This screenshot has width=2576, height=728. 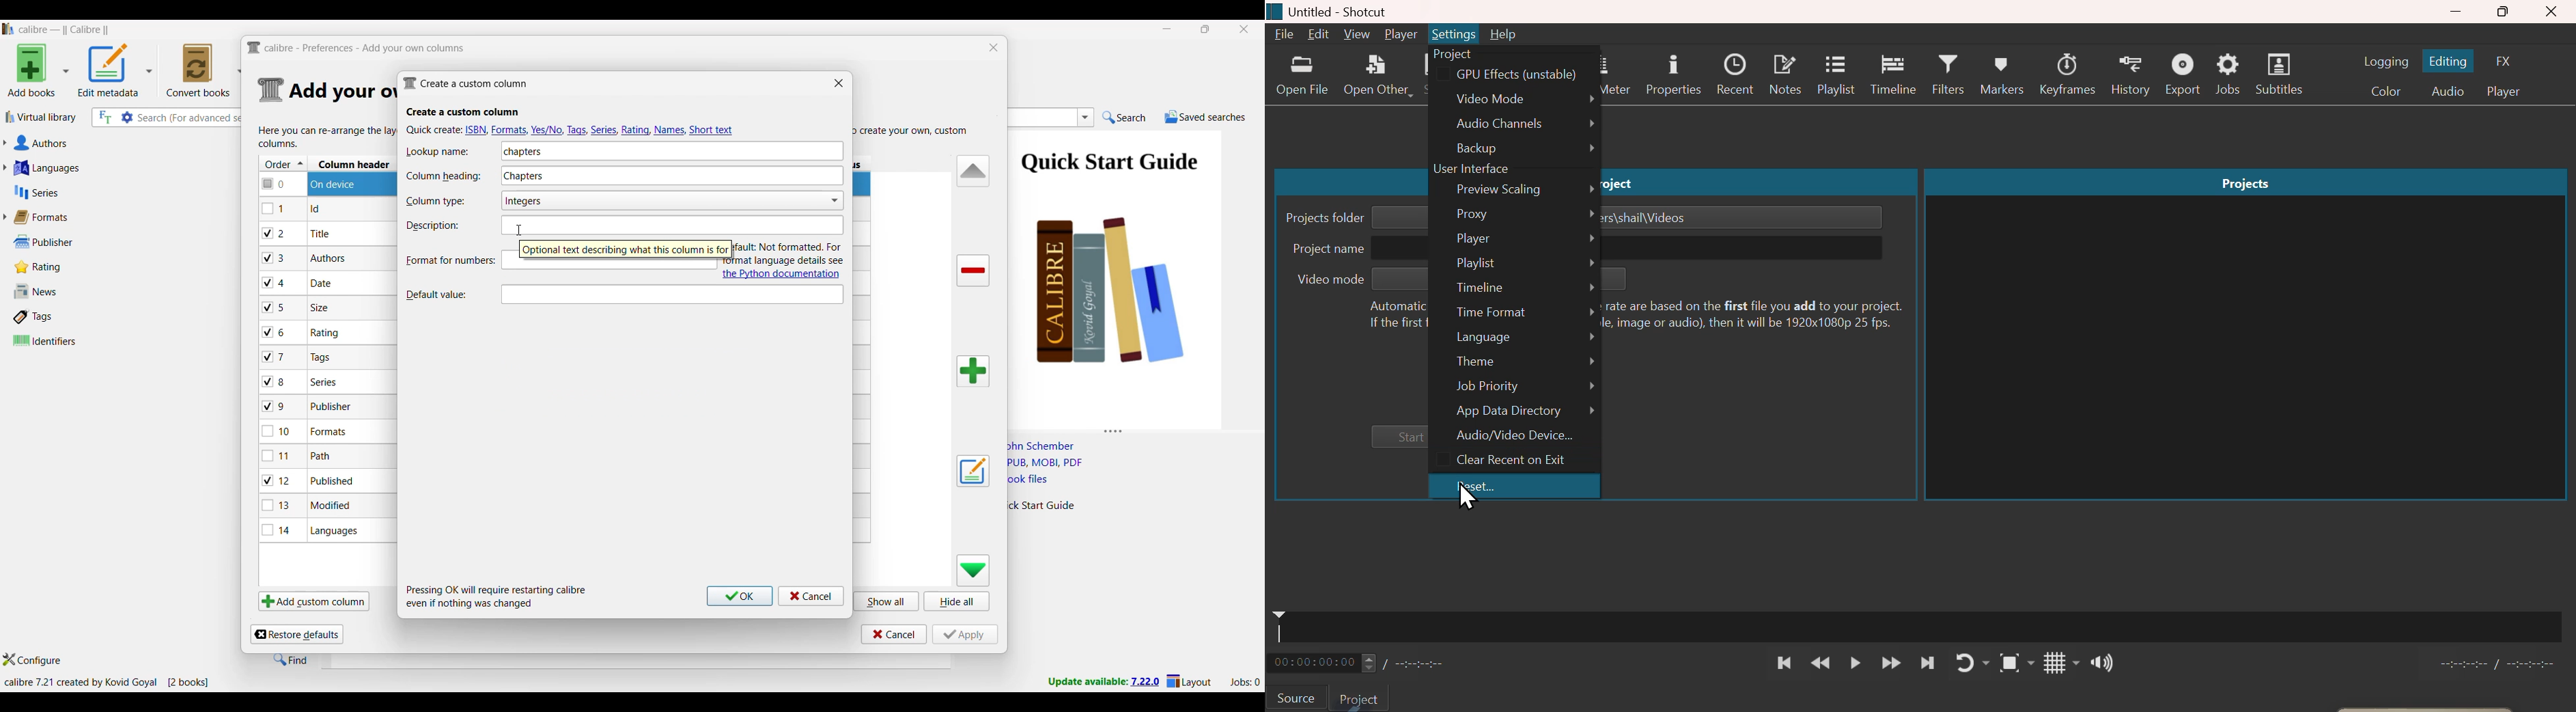 I want to click on checkbox - 2, so click(x=274, y=233).